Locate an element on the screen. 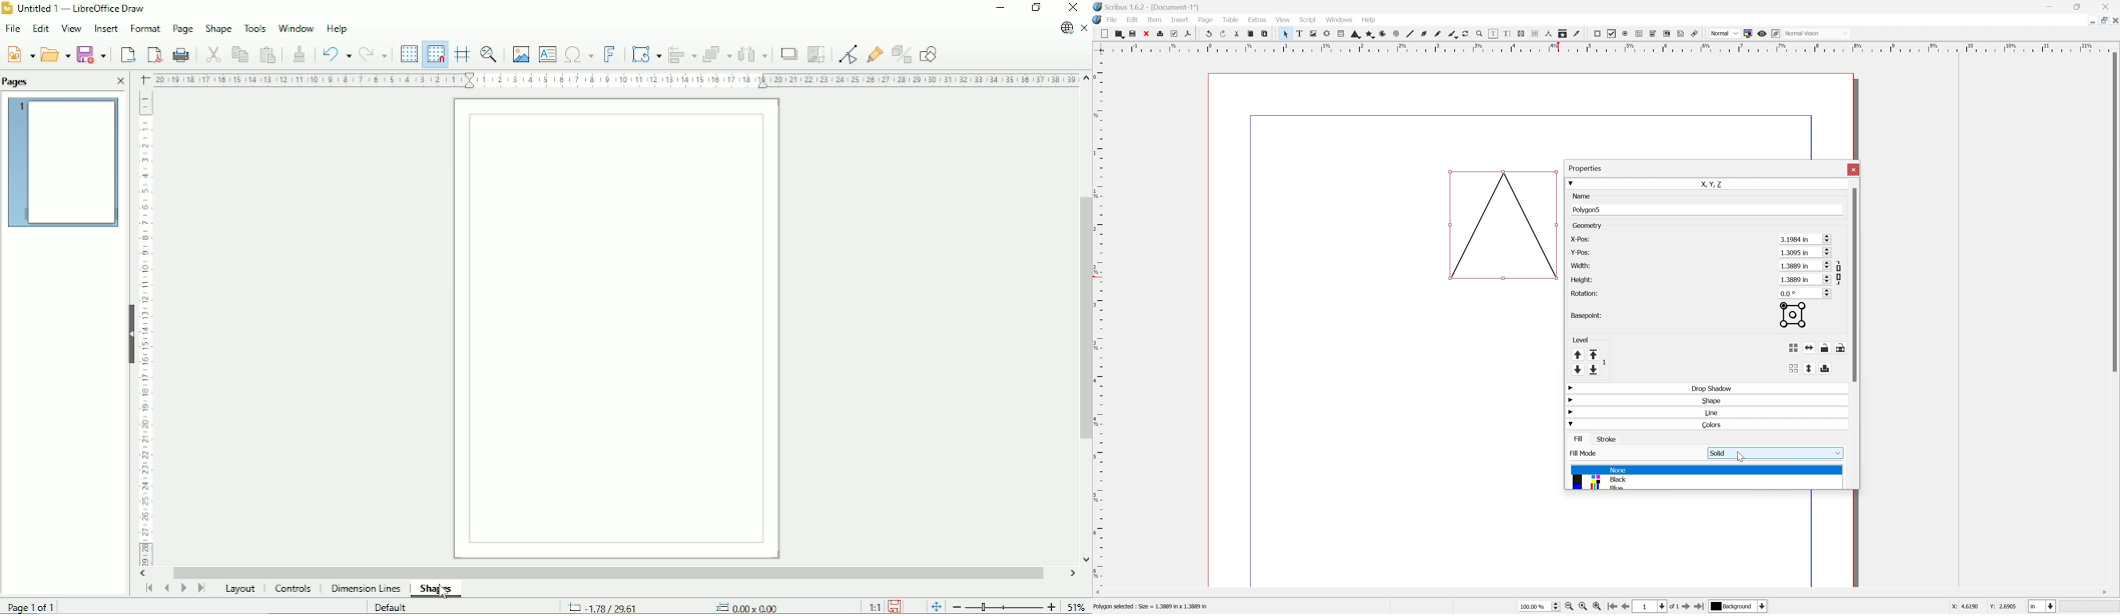 The width and height of the screenshot is (2128, 616). Show gluepoint functions is located at coordinates (873, 56).